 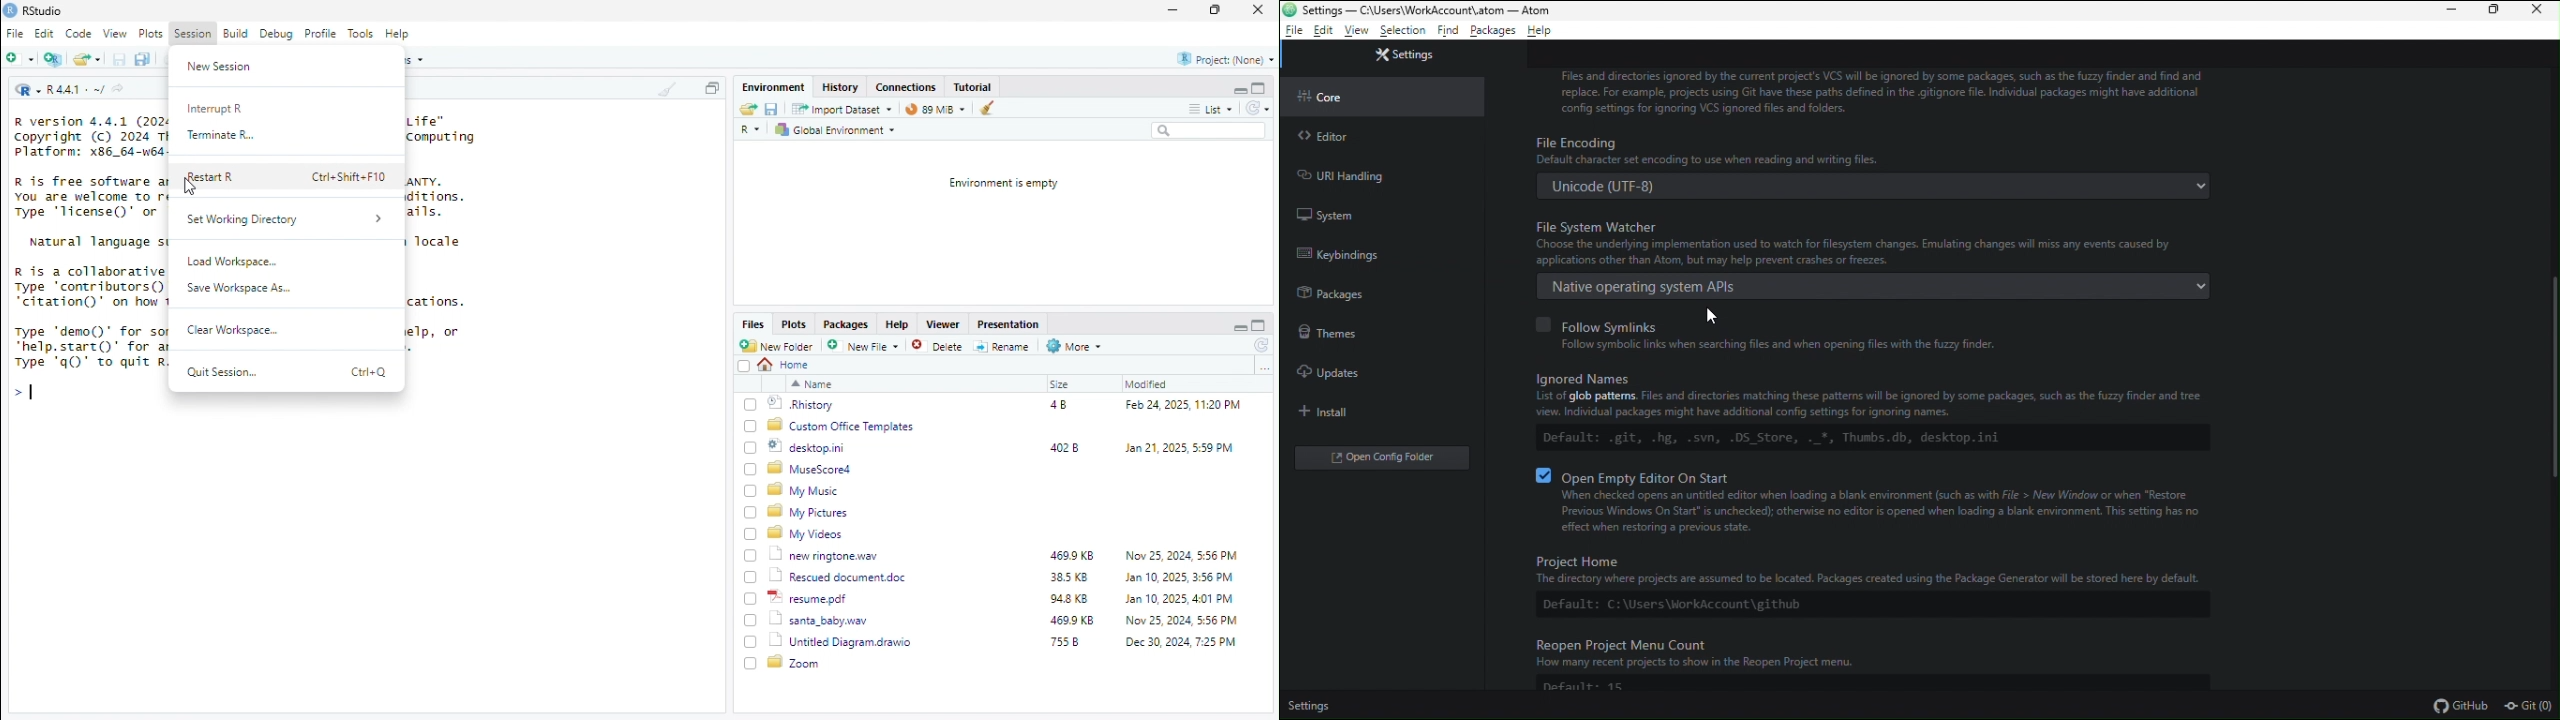 I want to click on new ringtone. wav 469.9KB Nov 25 2024 556 PM, so click(x=1004, y=554).